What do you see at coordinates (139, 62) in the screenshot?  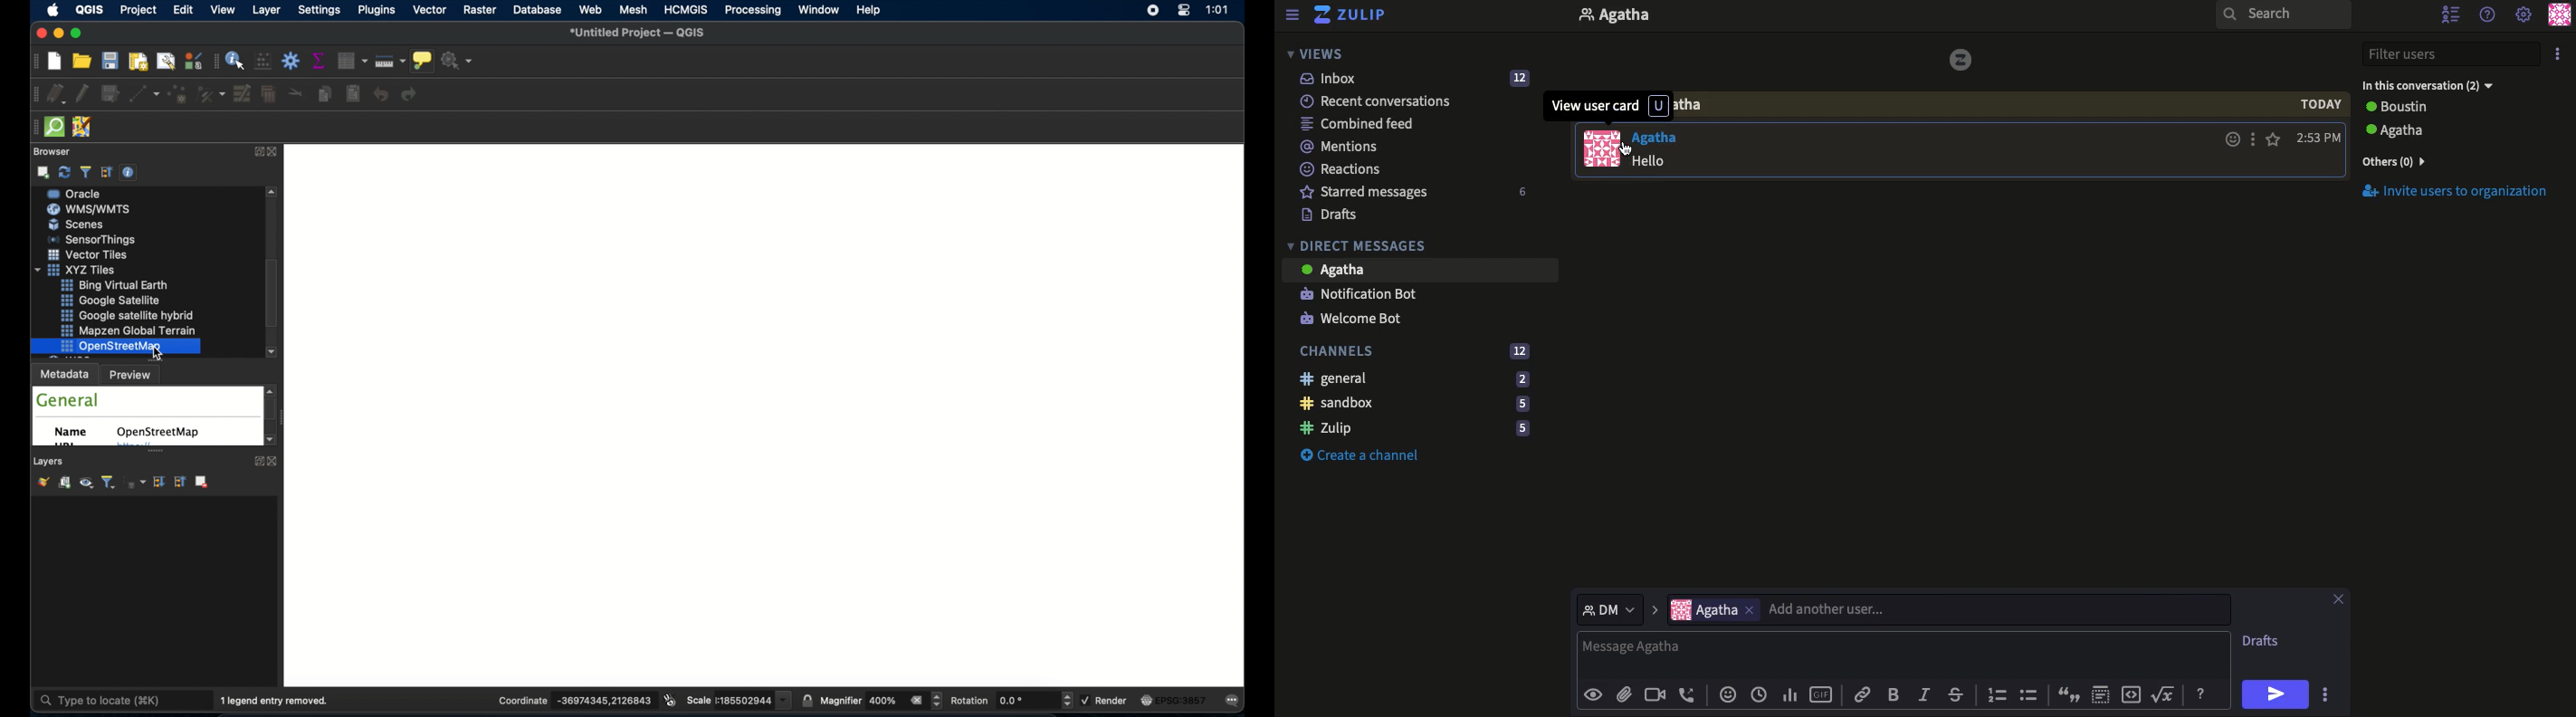 I see `new print layout` at bounding box center [139, 62].